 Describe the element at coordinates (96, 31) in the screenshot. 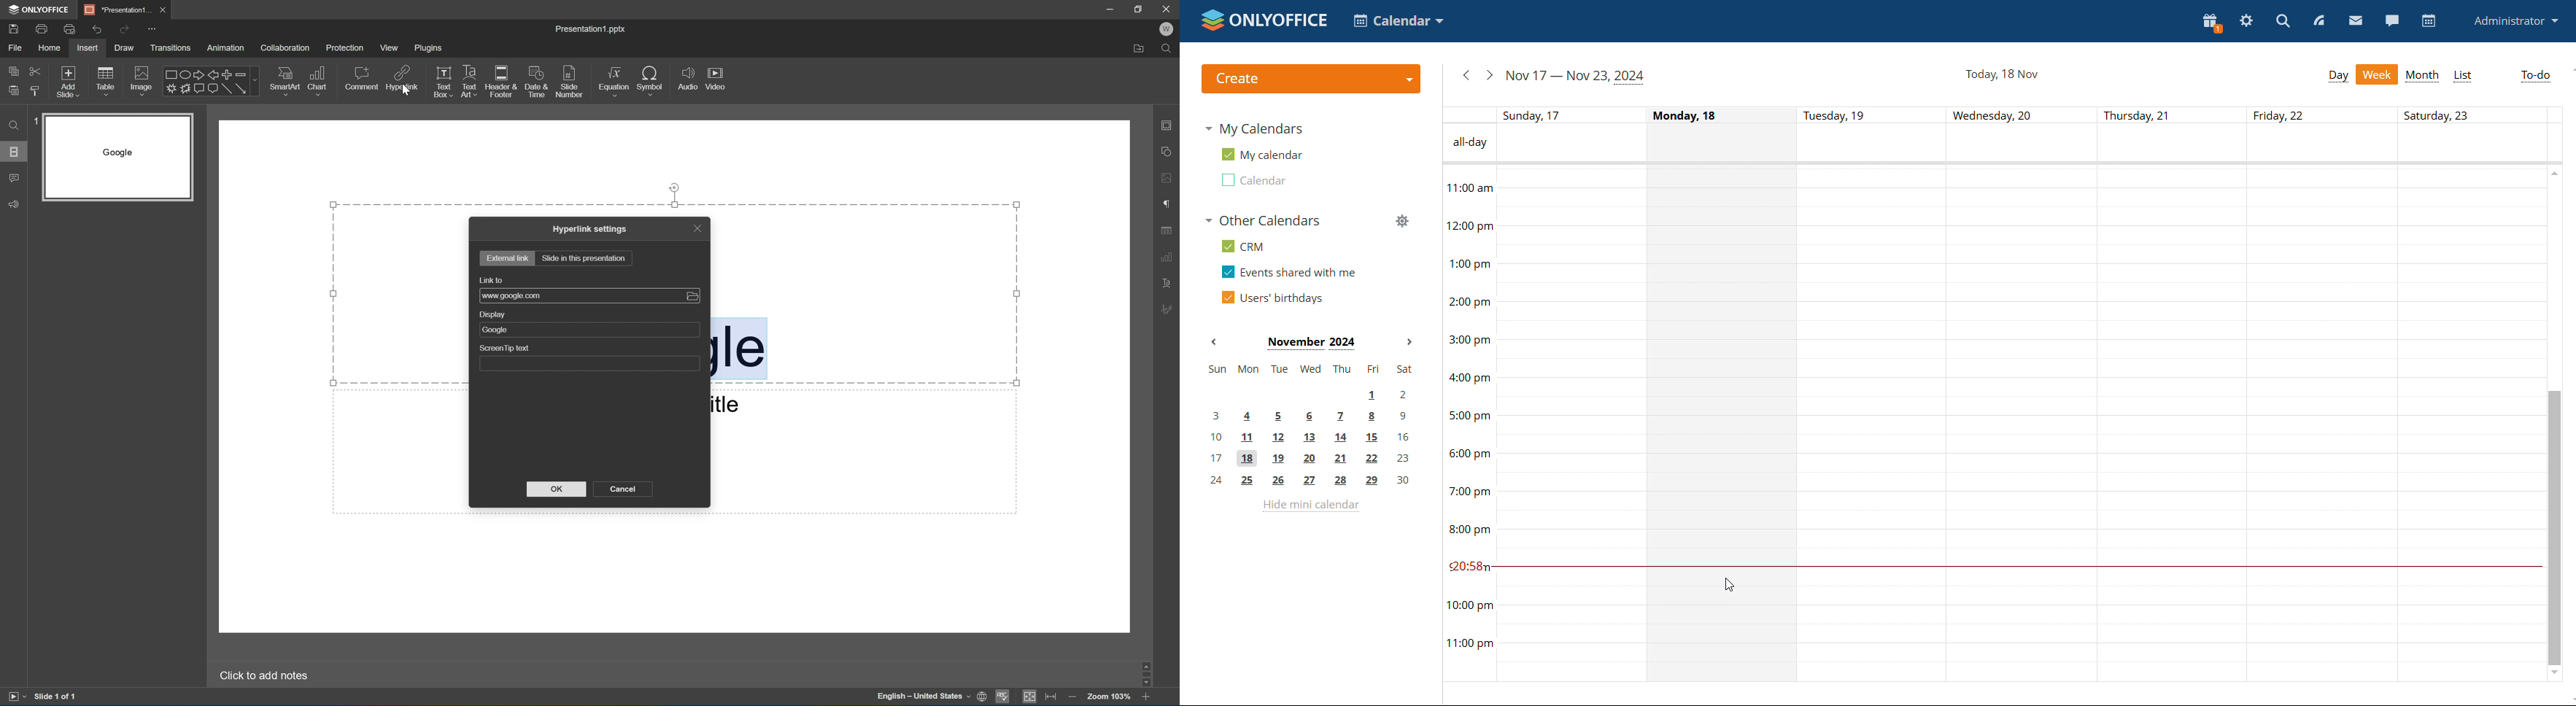

I see `Undo` at that location.